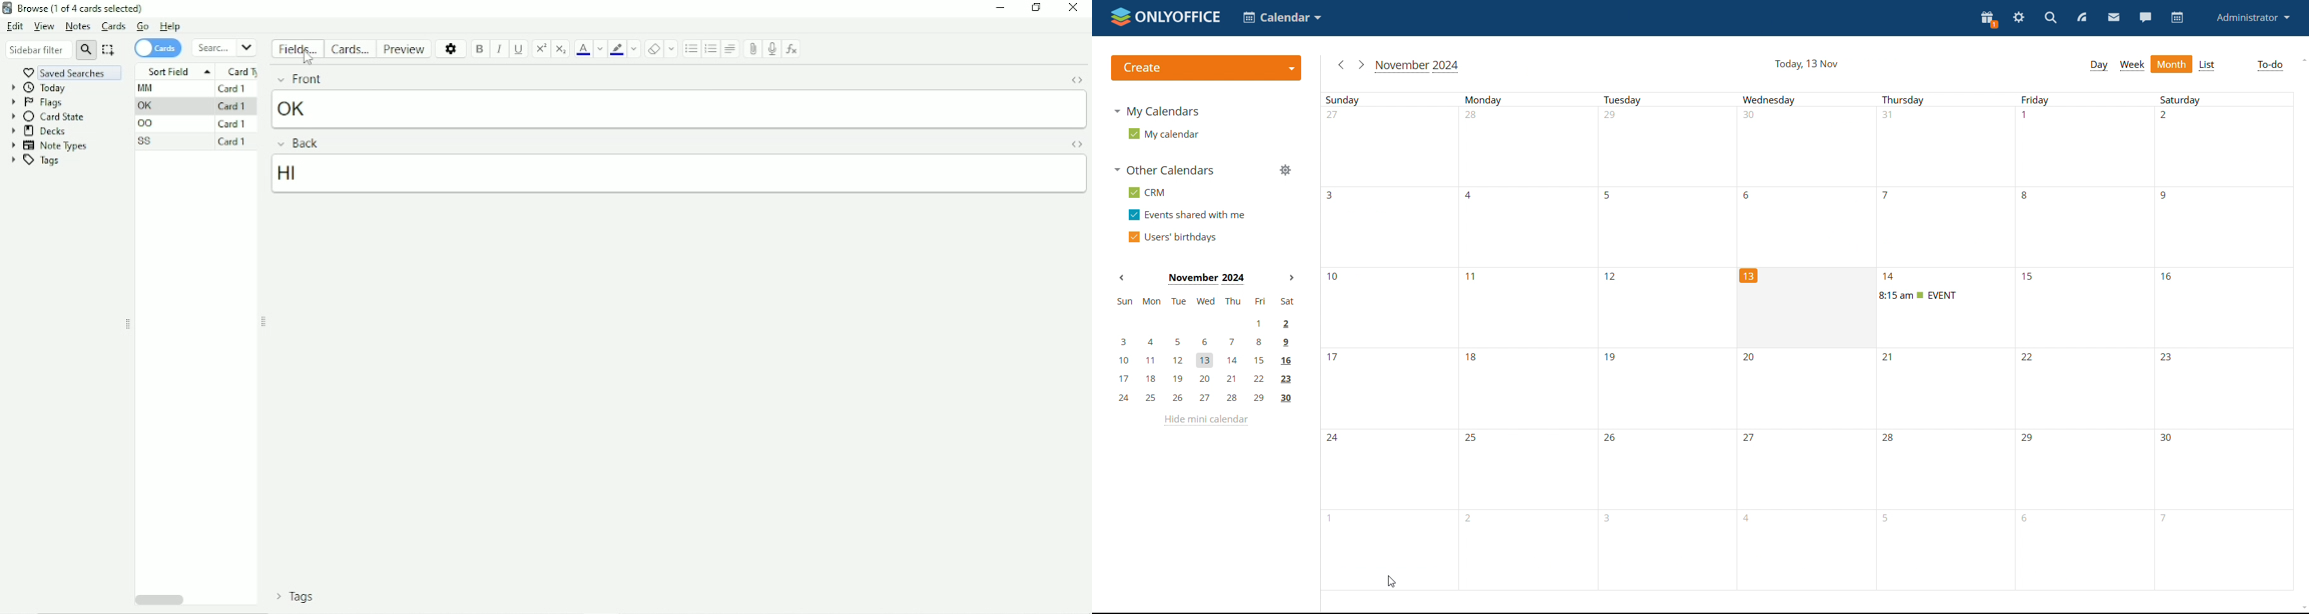 Image resolution: width=2324 pixels, height=616 pixels. Describe the element at coordinates (1201, 341) in the screenshot. I see `3, 4, 5, 6, 7, 8, 9` at that location.